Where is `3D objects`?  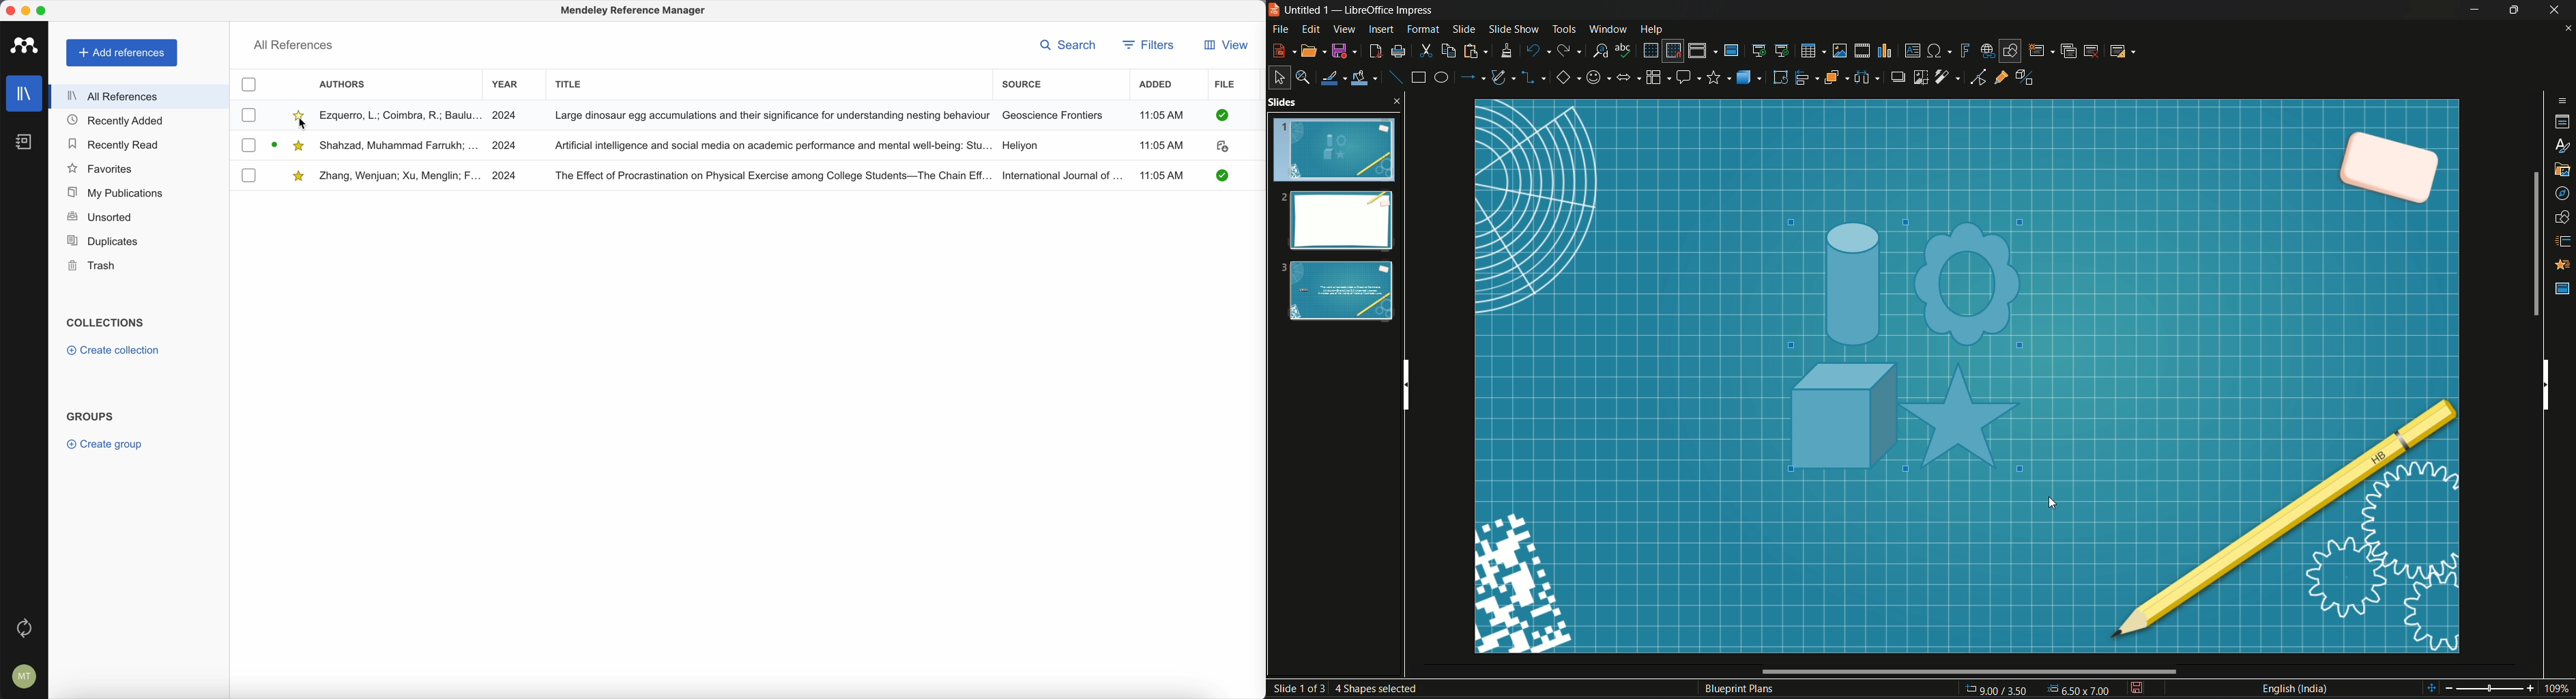 3D objects is located at coordinates (1750, 76).